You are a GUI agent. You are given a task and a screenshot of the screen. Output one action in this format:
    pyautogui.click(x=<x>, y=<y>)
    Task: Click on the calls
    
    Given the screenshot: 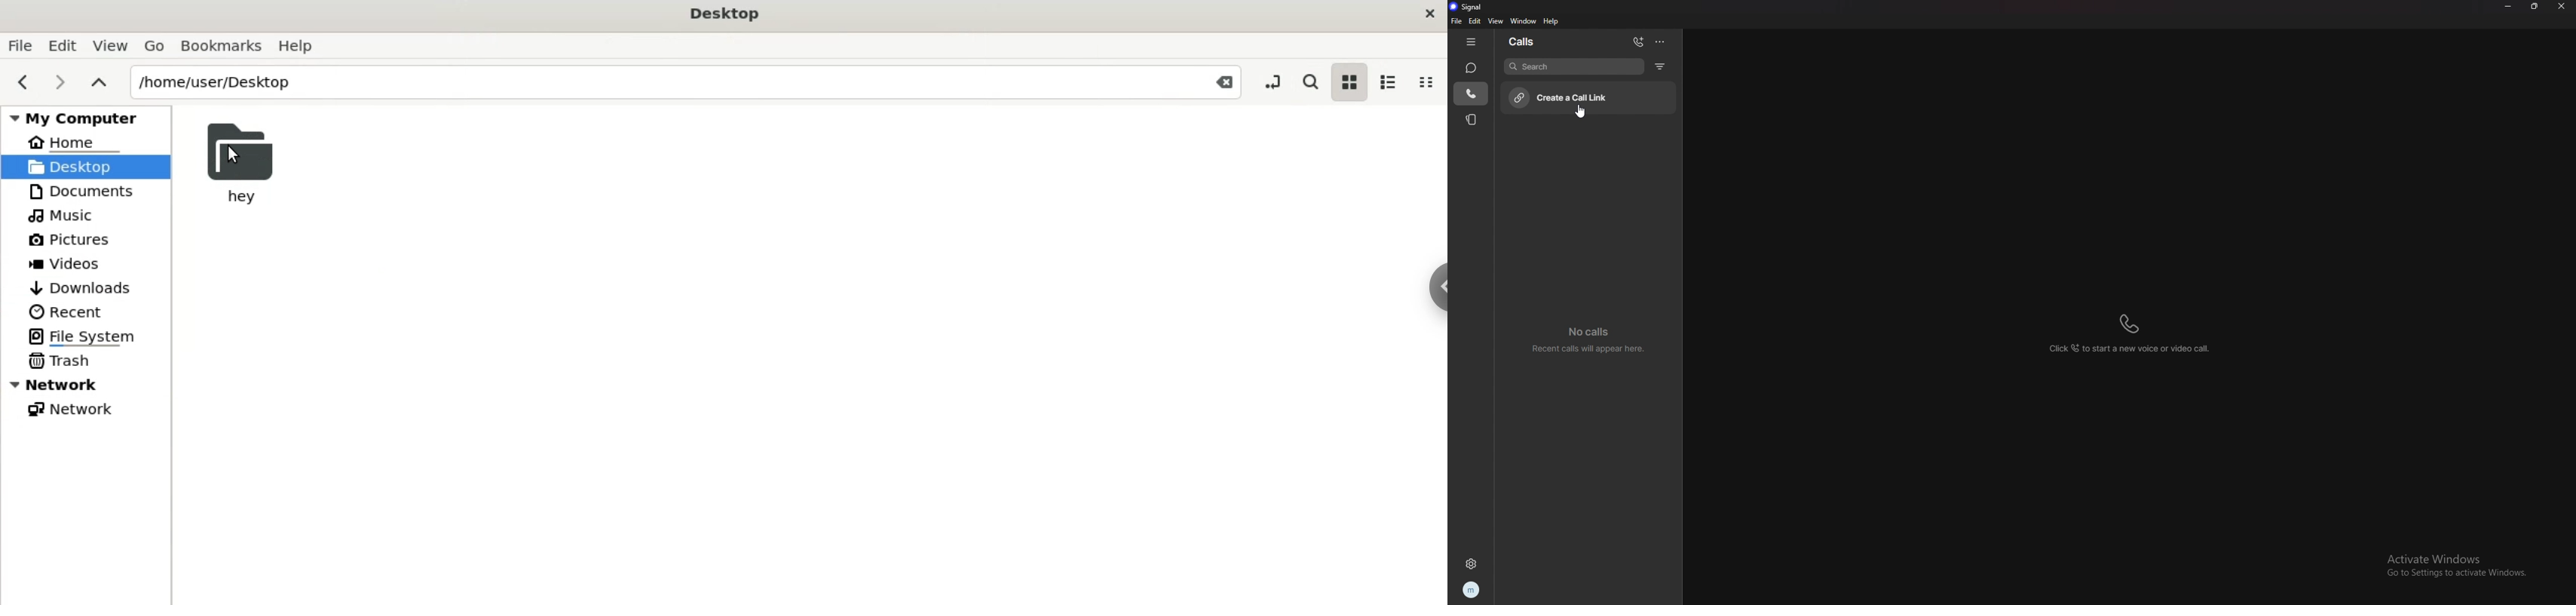 What is the action you would take?
    pyautogui.click(x=1526, y=40)
    